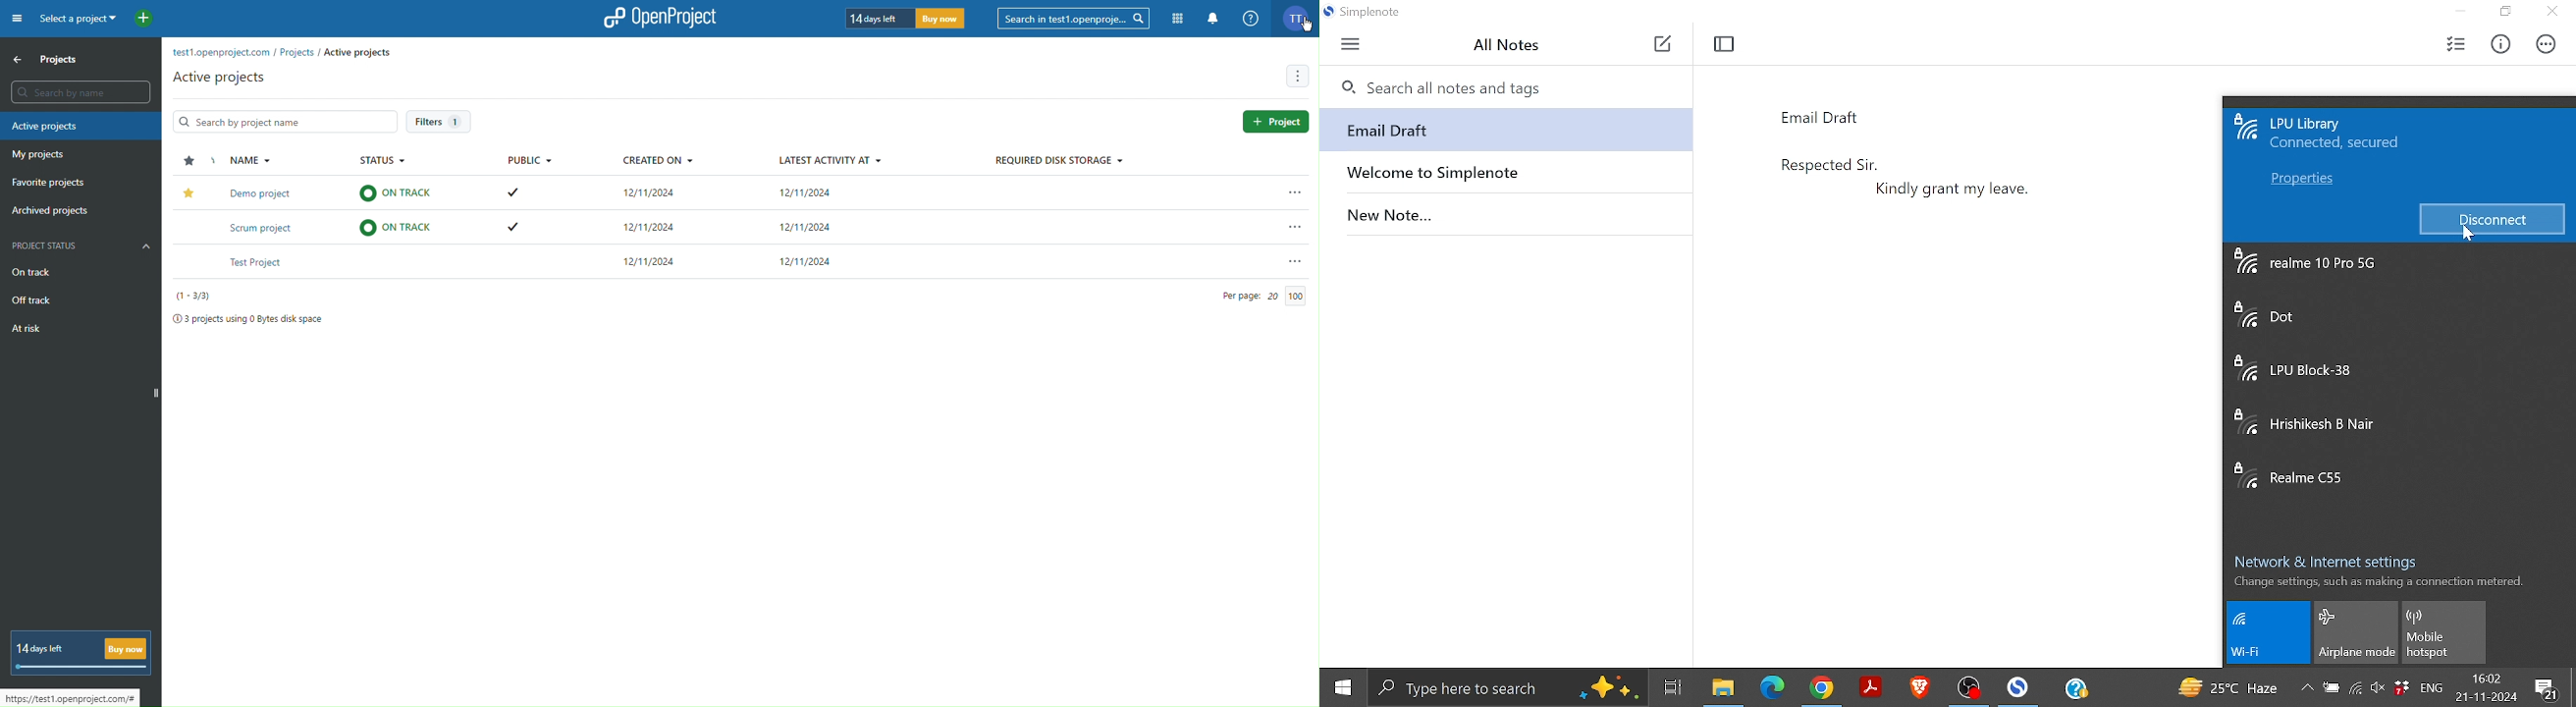 The image size is (2576, 728). Describe the element at coordinates (1971, 378) in the screenshot. I see `Respected Sir kindly grant my leave.` at that location.